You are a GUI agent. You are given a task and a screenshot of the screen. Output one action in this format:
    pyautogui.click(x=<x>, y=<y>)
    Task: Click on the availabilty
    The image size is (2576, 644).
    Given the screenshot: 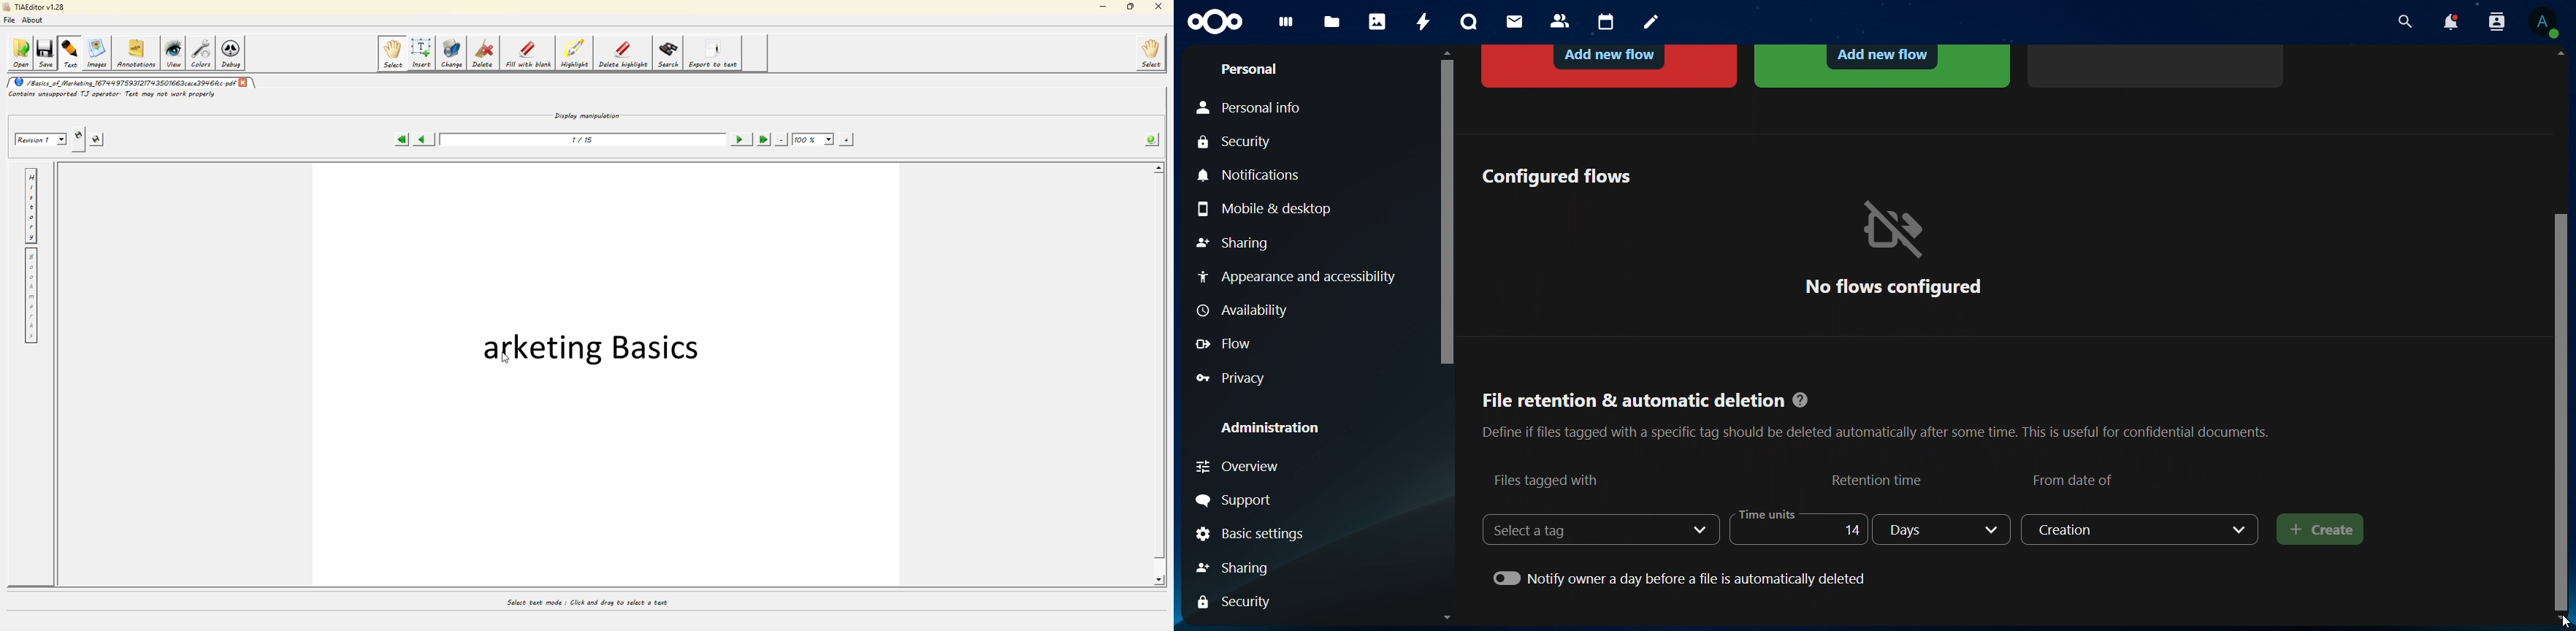 What is the action you would take?
    pyautogui.click(x=1246, y=312)
    